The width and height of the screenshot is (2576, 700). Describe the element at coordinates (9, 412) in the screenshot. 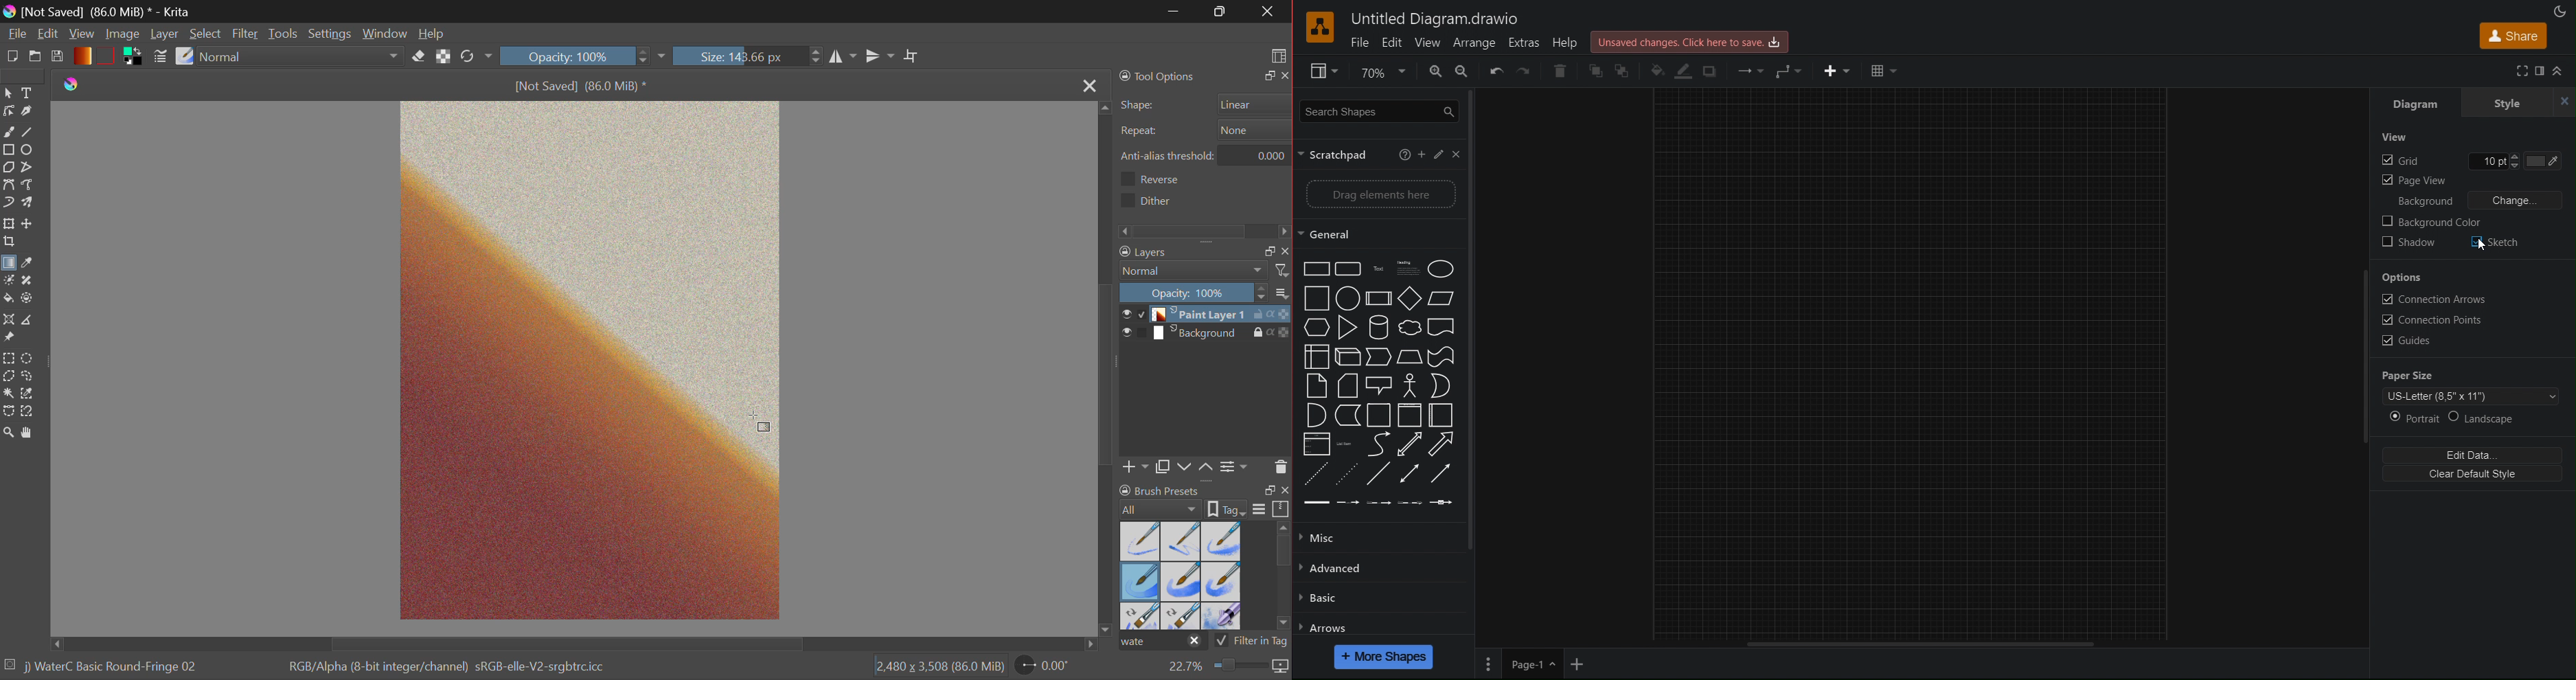

I see `Bezier Curve Selection` at that location.